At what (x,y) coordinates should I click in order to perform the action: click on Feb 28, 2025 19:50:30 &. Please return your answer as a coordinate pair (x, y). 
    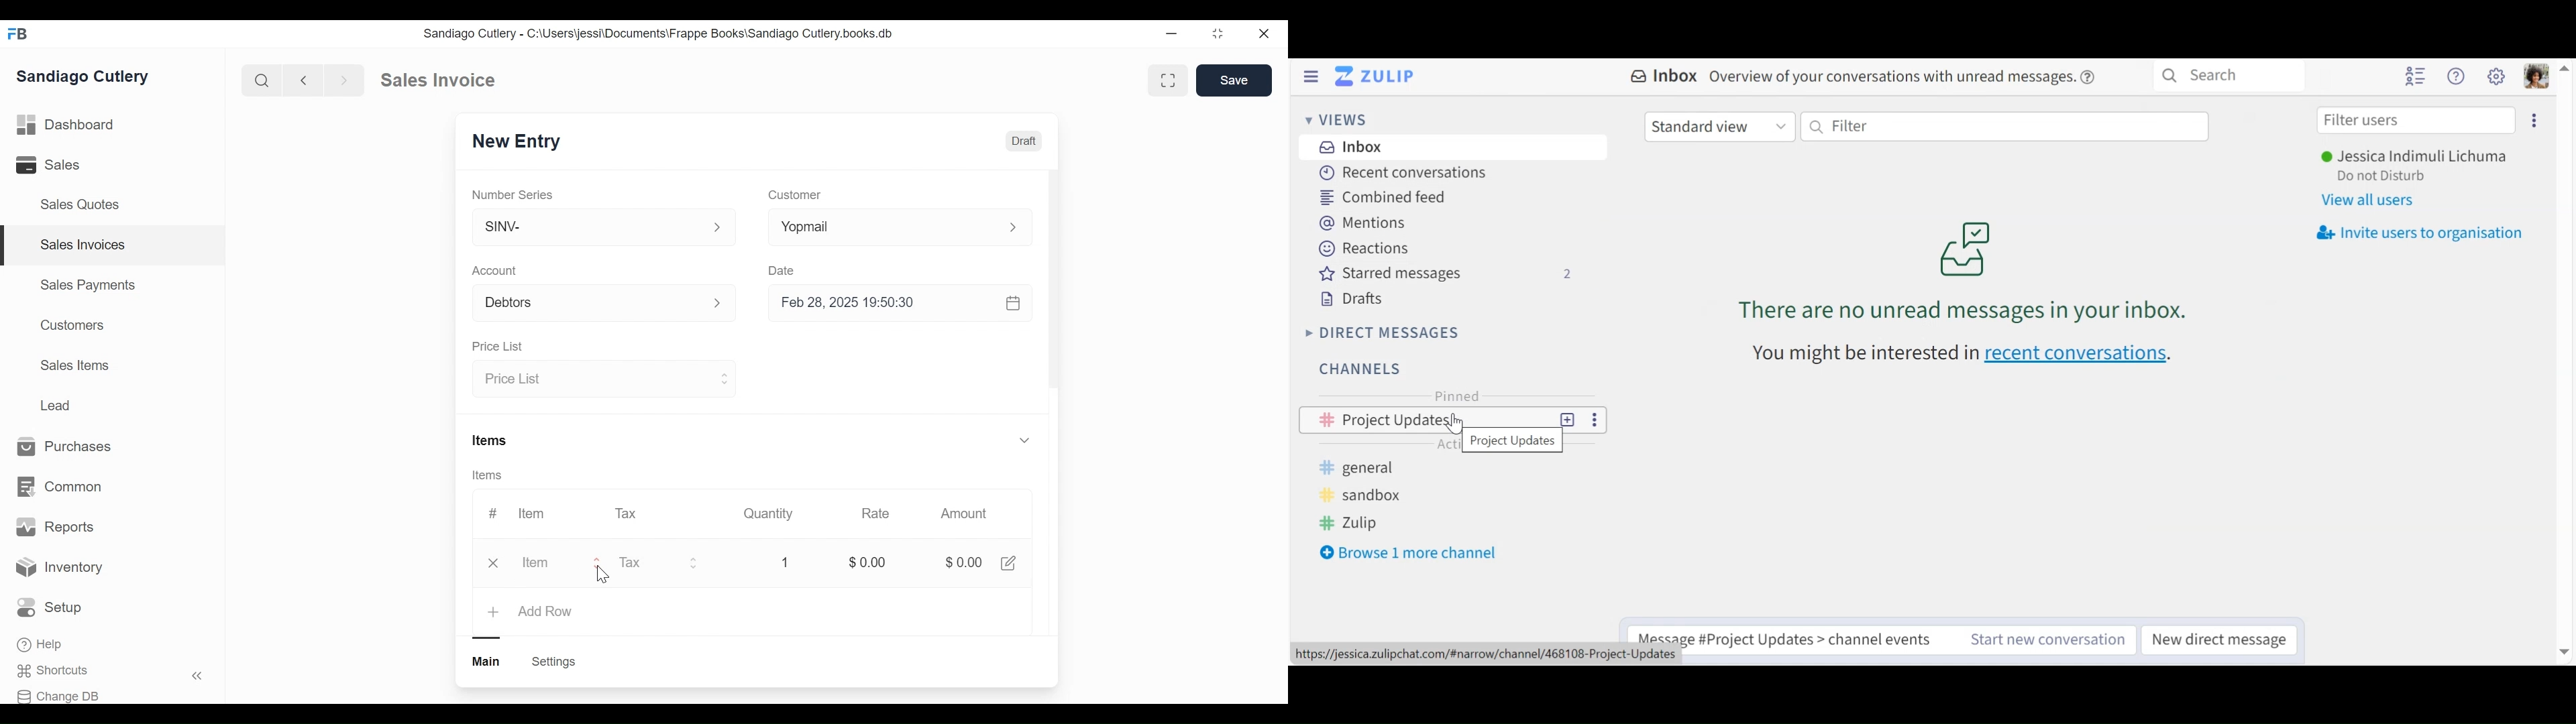
    Looking at the image, I should click on (903, 304).